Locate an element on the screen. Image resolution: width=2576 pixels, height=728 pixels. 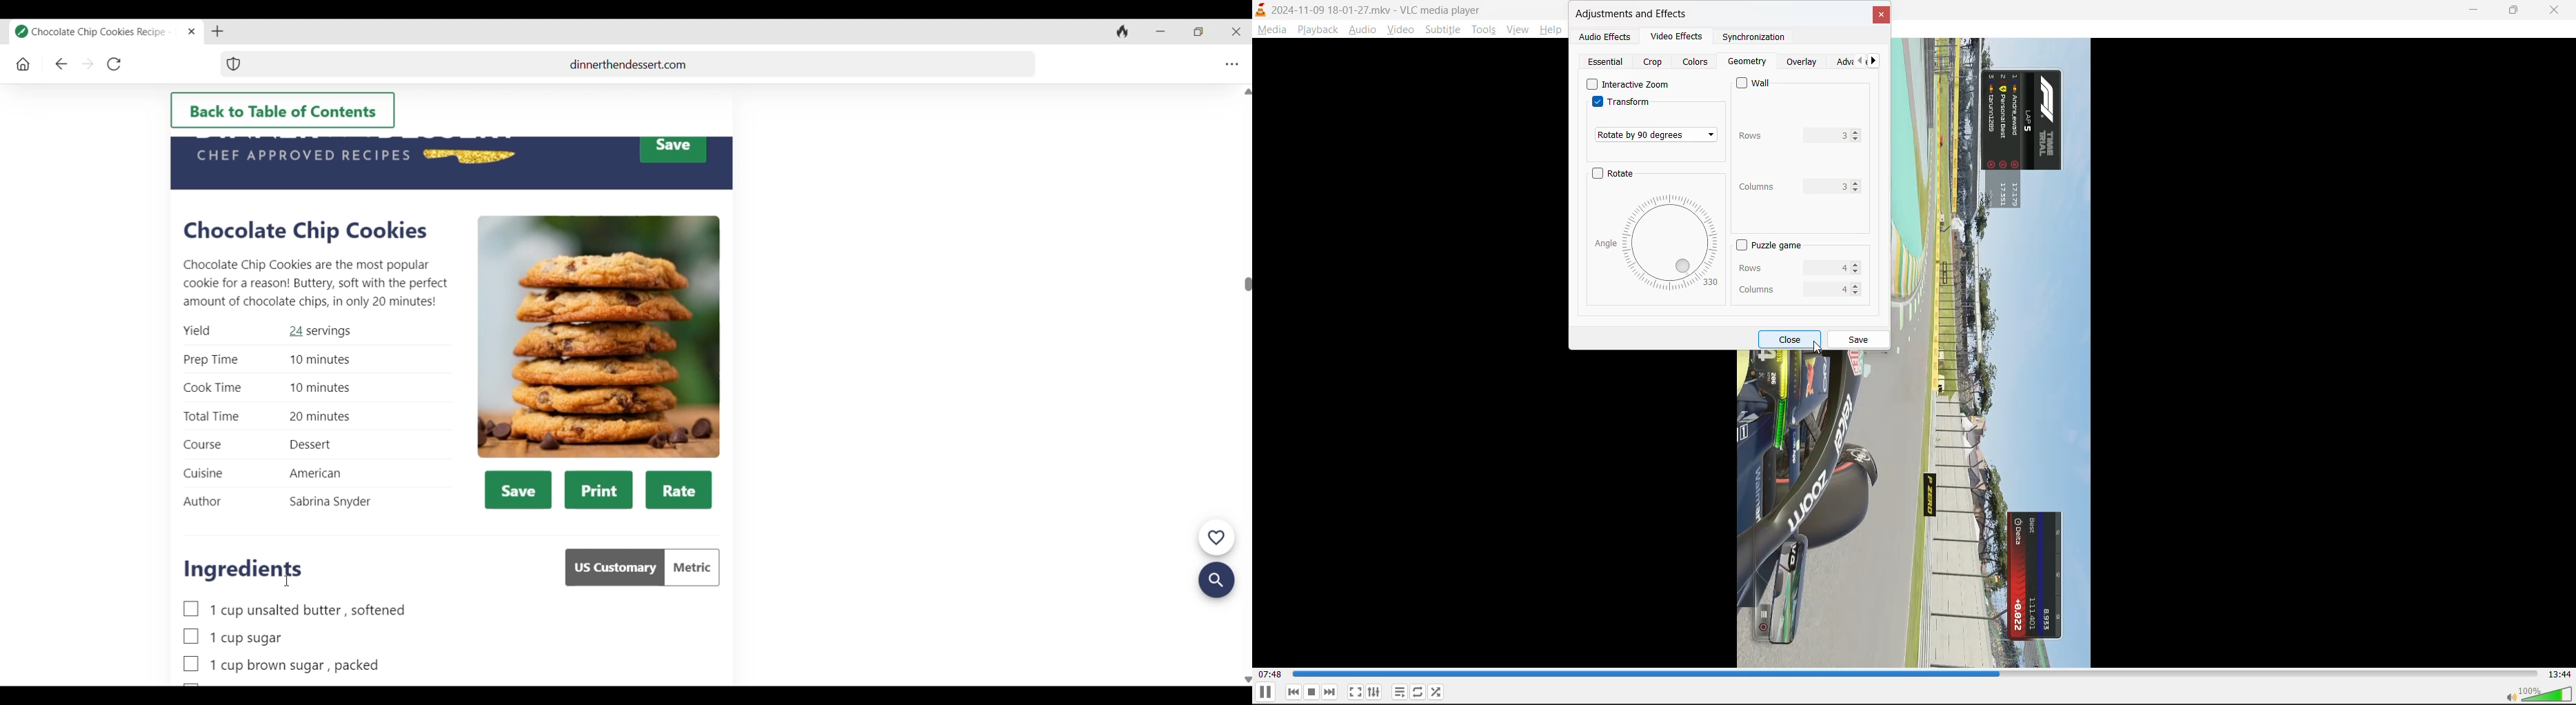
previous is located at coordinates (1294, 692).